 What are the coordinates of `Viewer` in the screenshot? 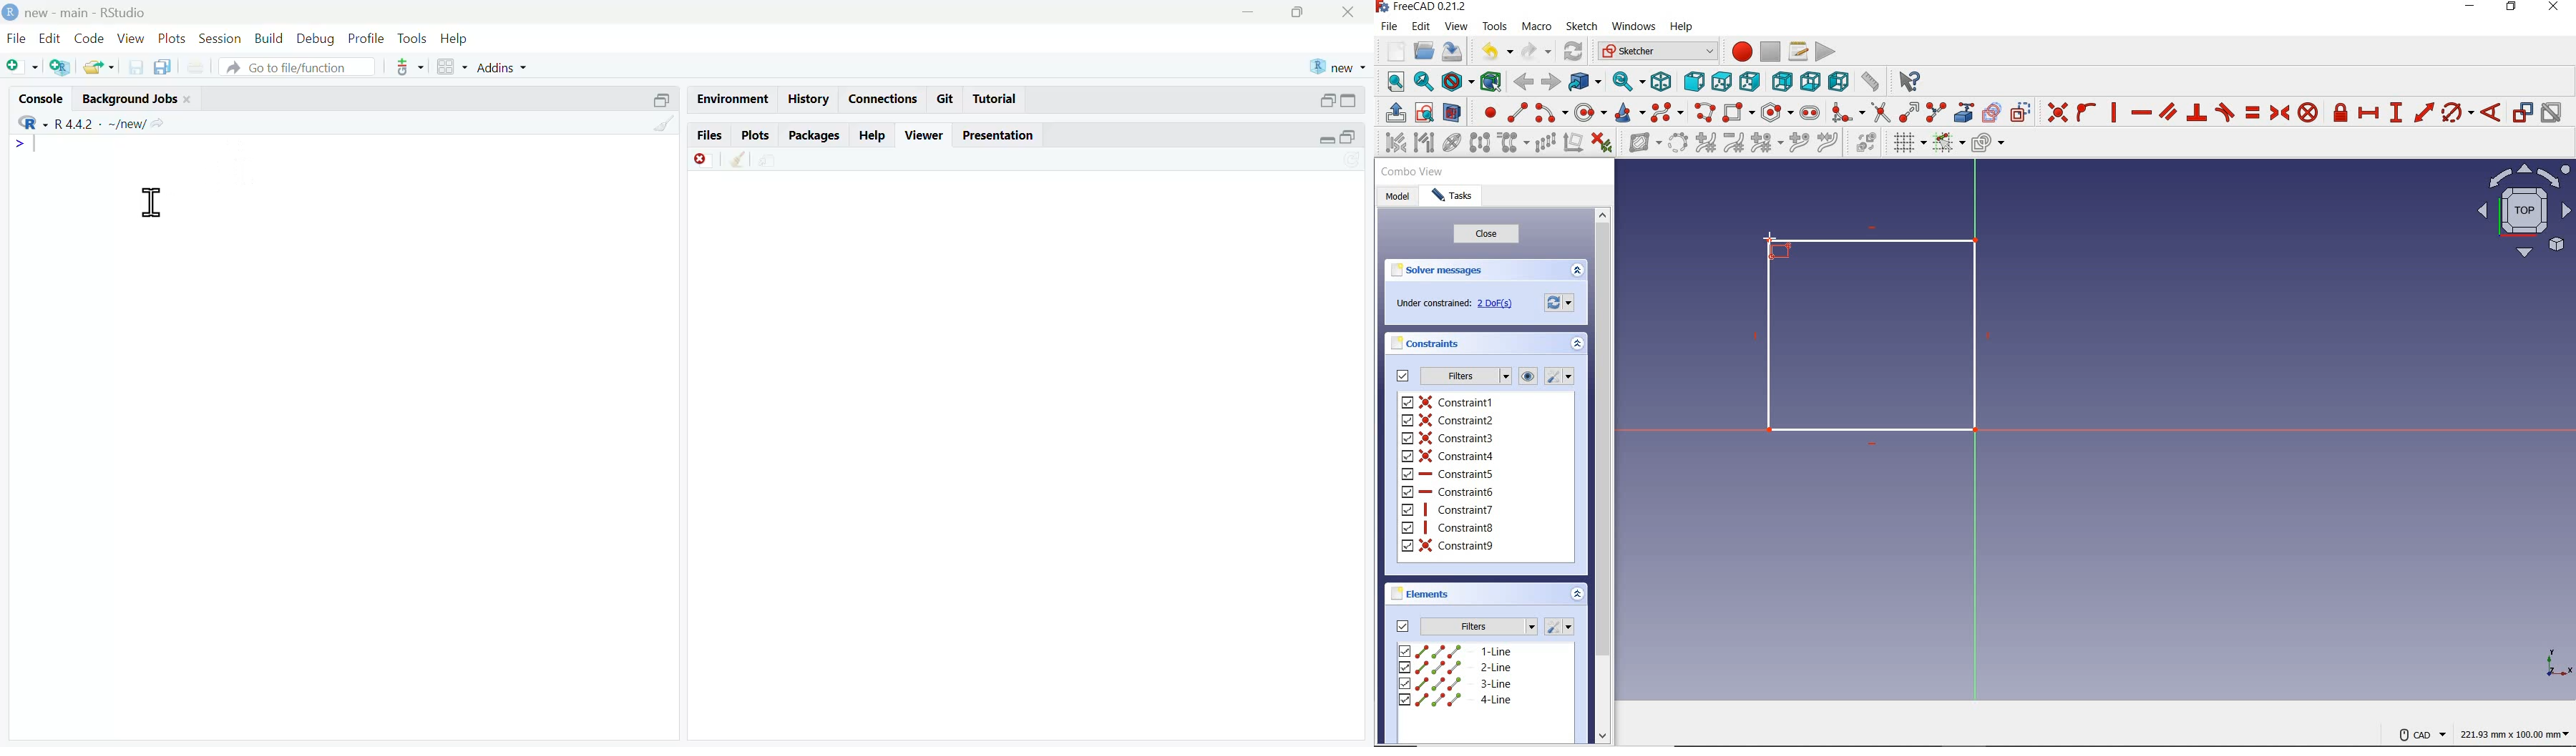 It's located at (924, 135).